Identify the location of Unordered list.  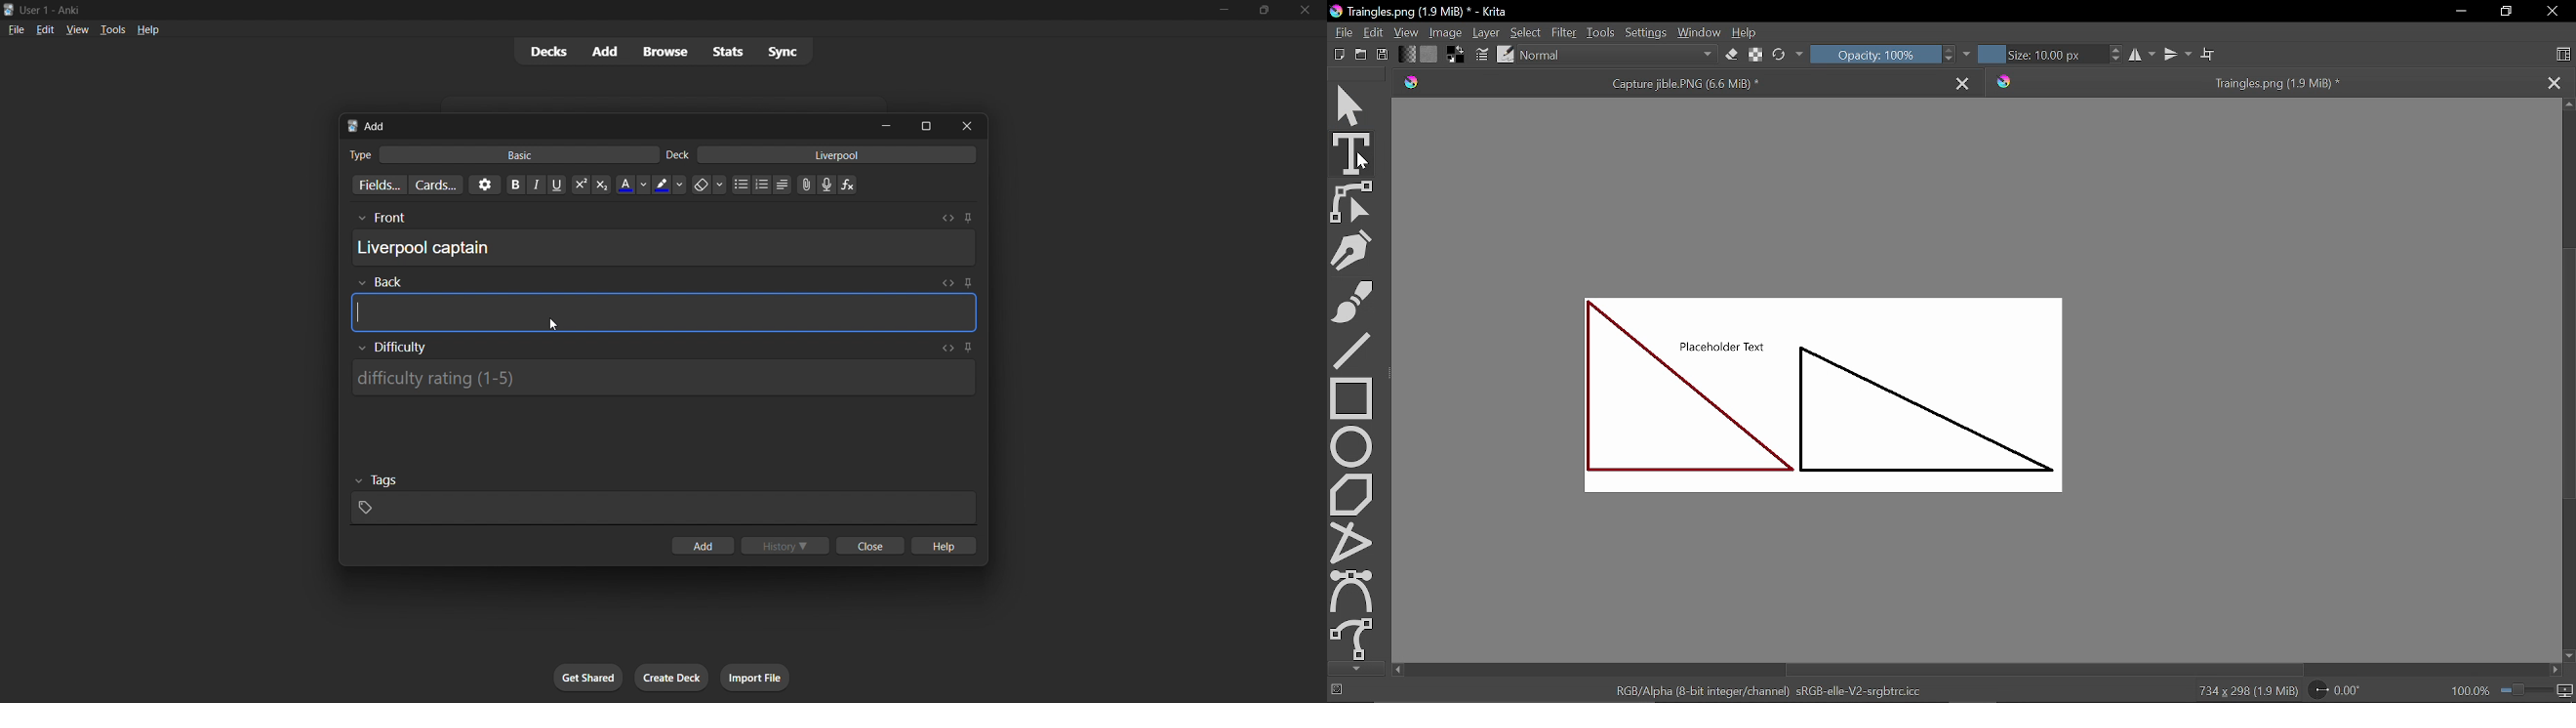
(741, 184).